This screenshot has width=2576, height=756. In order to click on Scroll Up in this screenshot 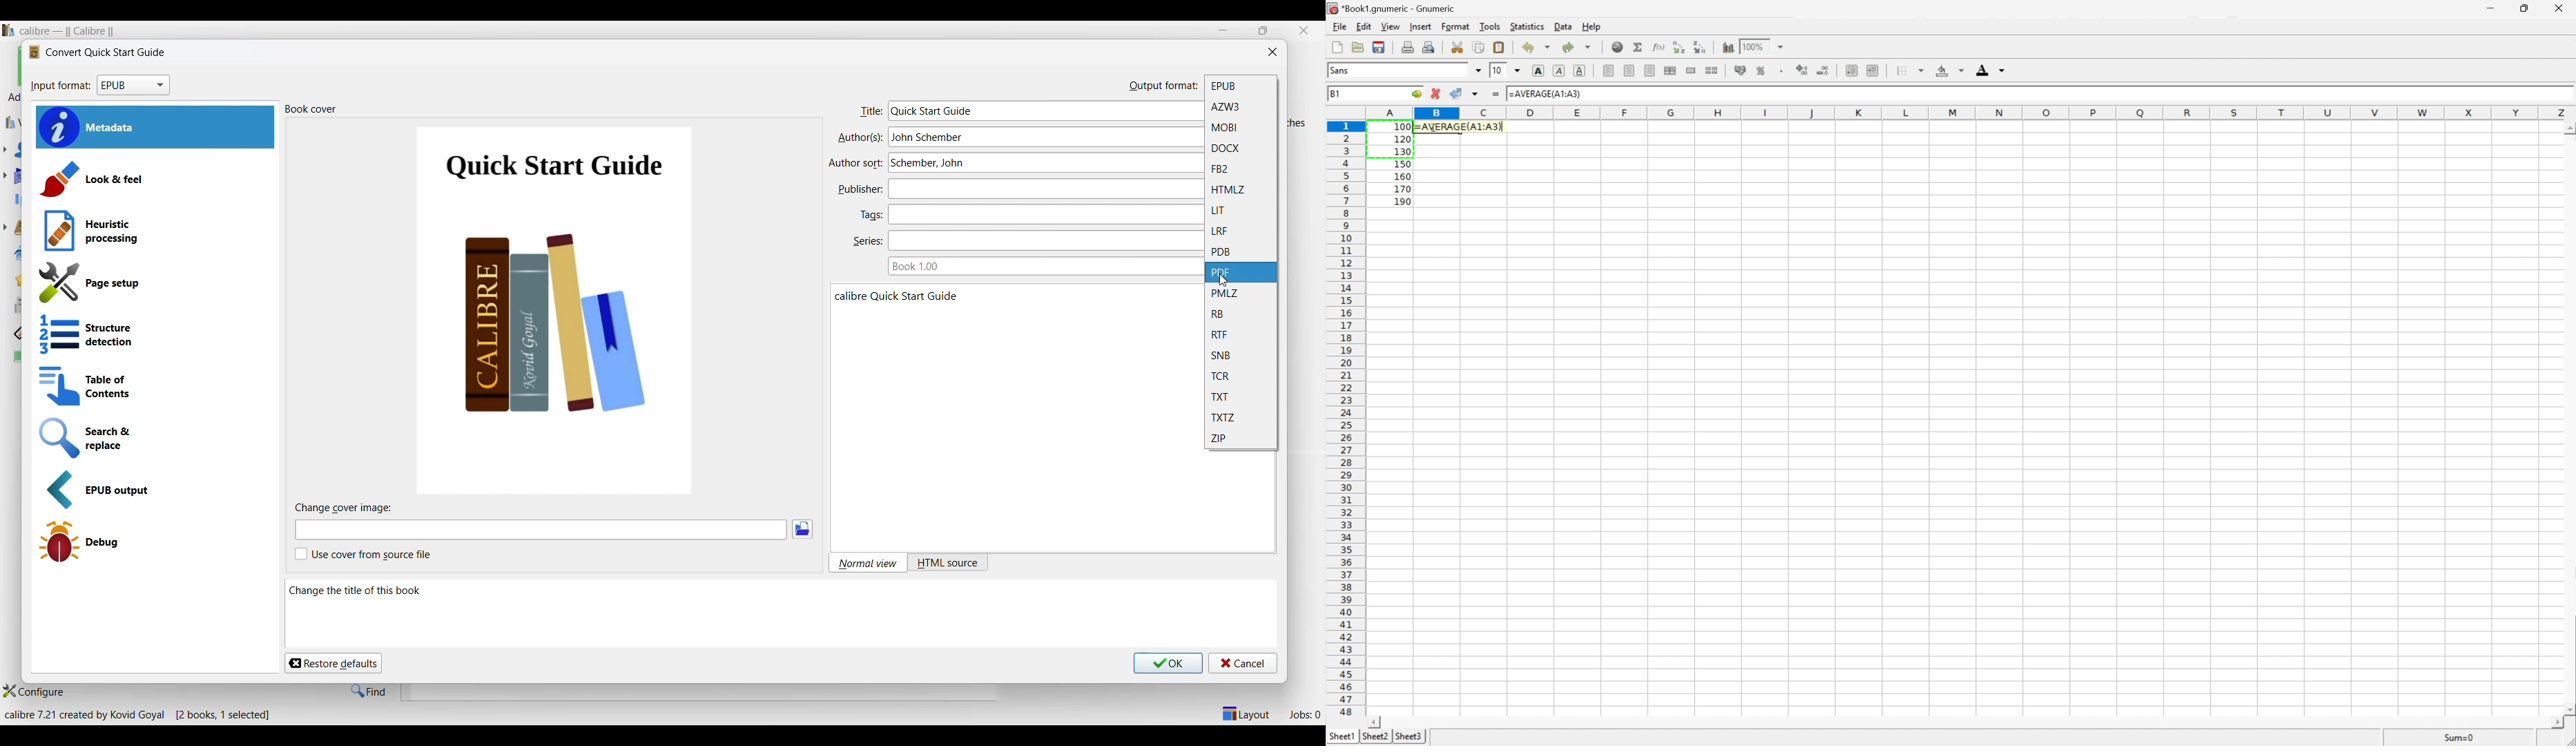, I will do `click(2569, 128)`.